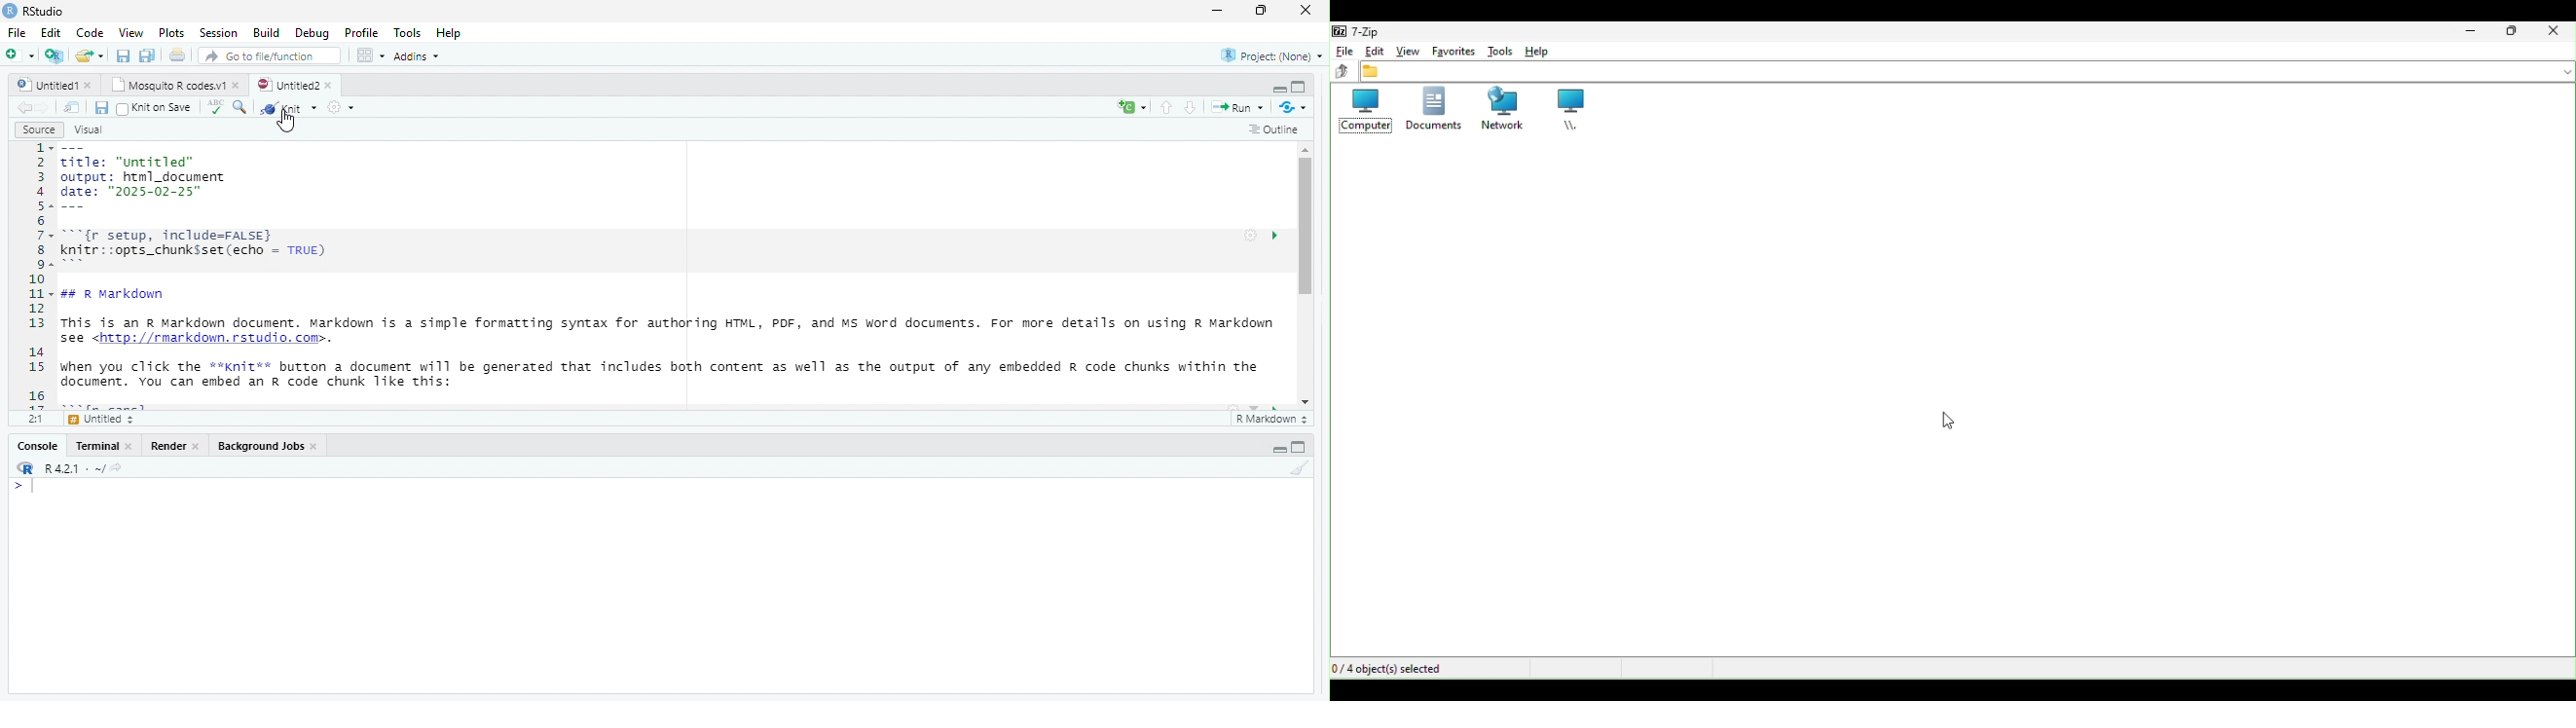 The image size is (2576, 728). I want to click on Profile, so click(363, 32).